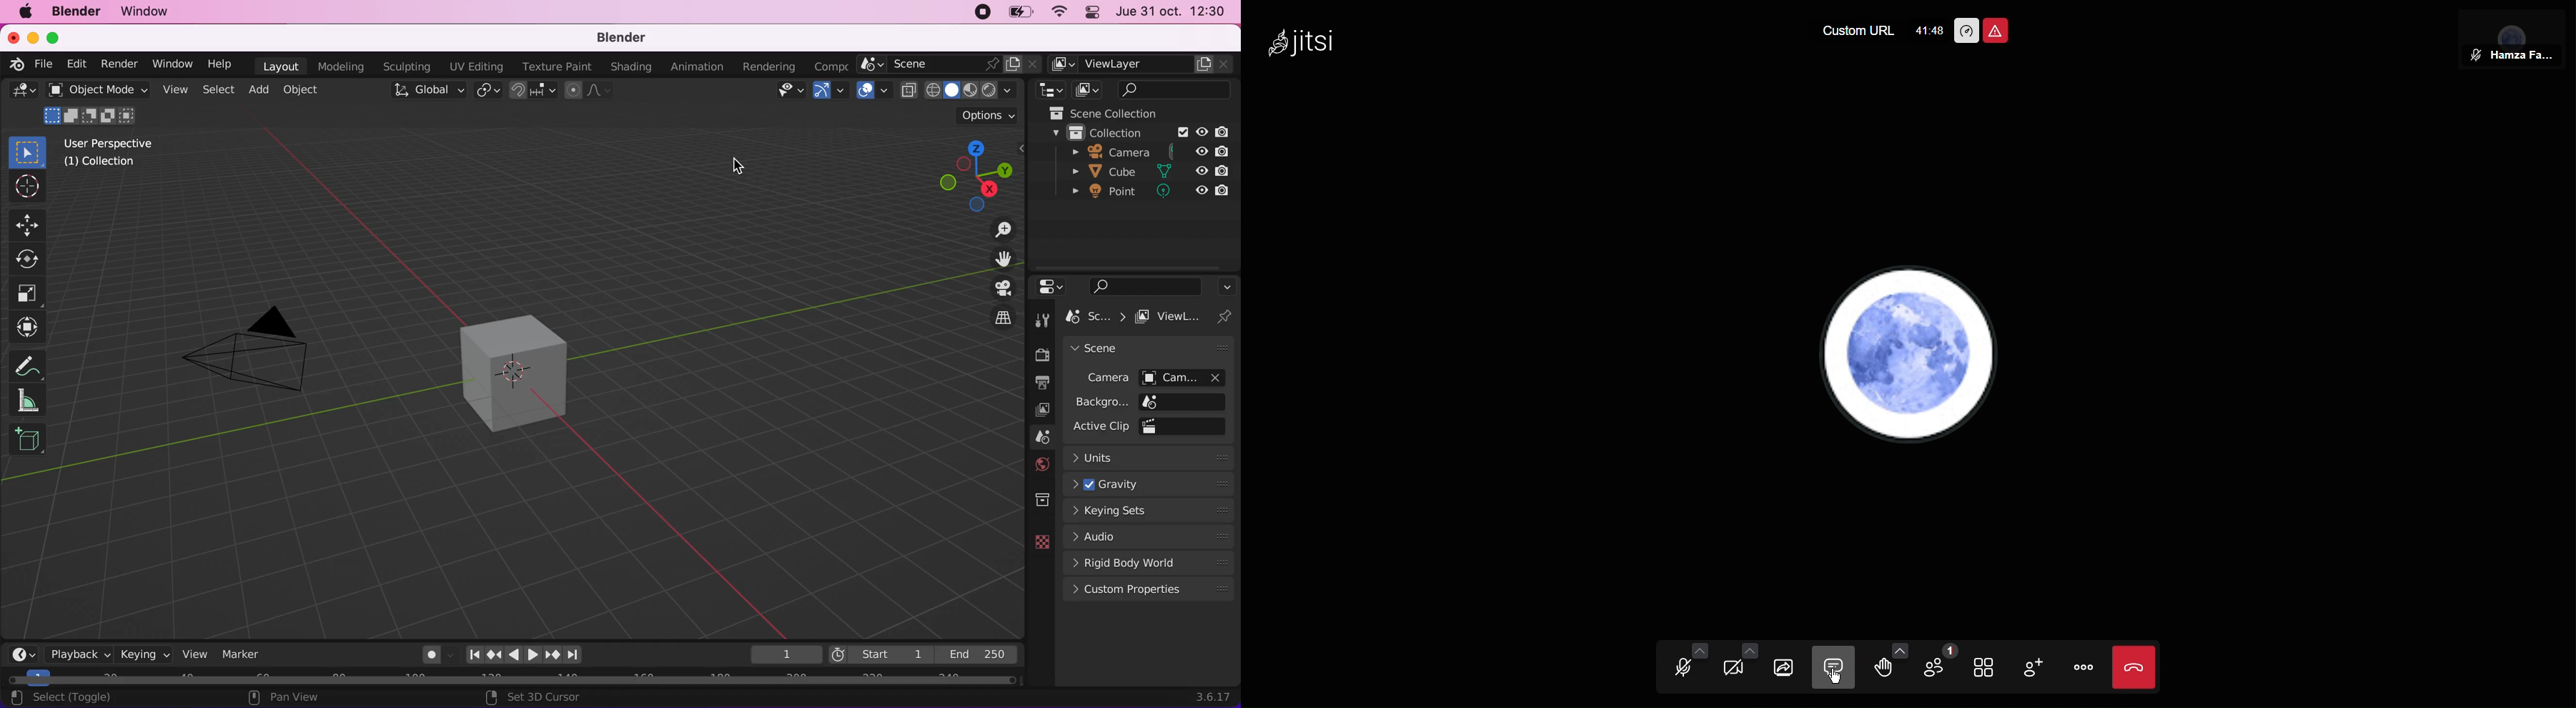 This screenshot has width=2576, height=728. Describe the element at coordinates (1039, 411) in the screenshot. I see `view layer` at that location.